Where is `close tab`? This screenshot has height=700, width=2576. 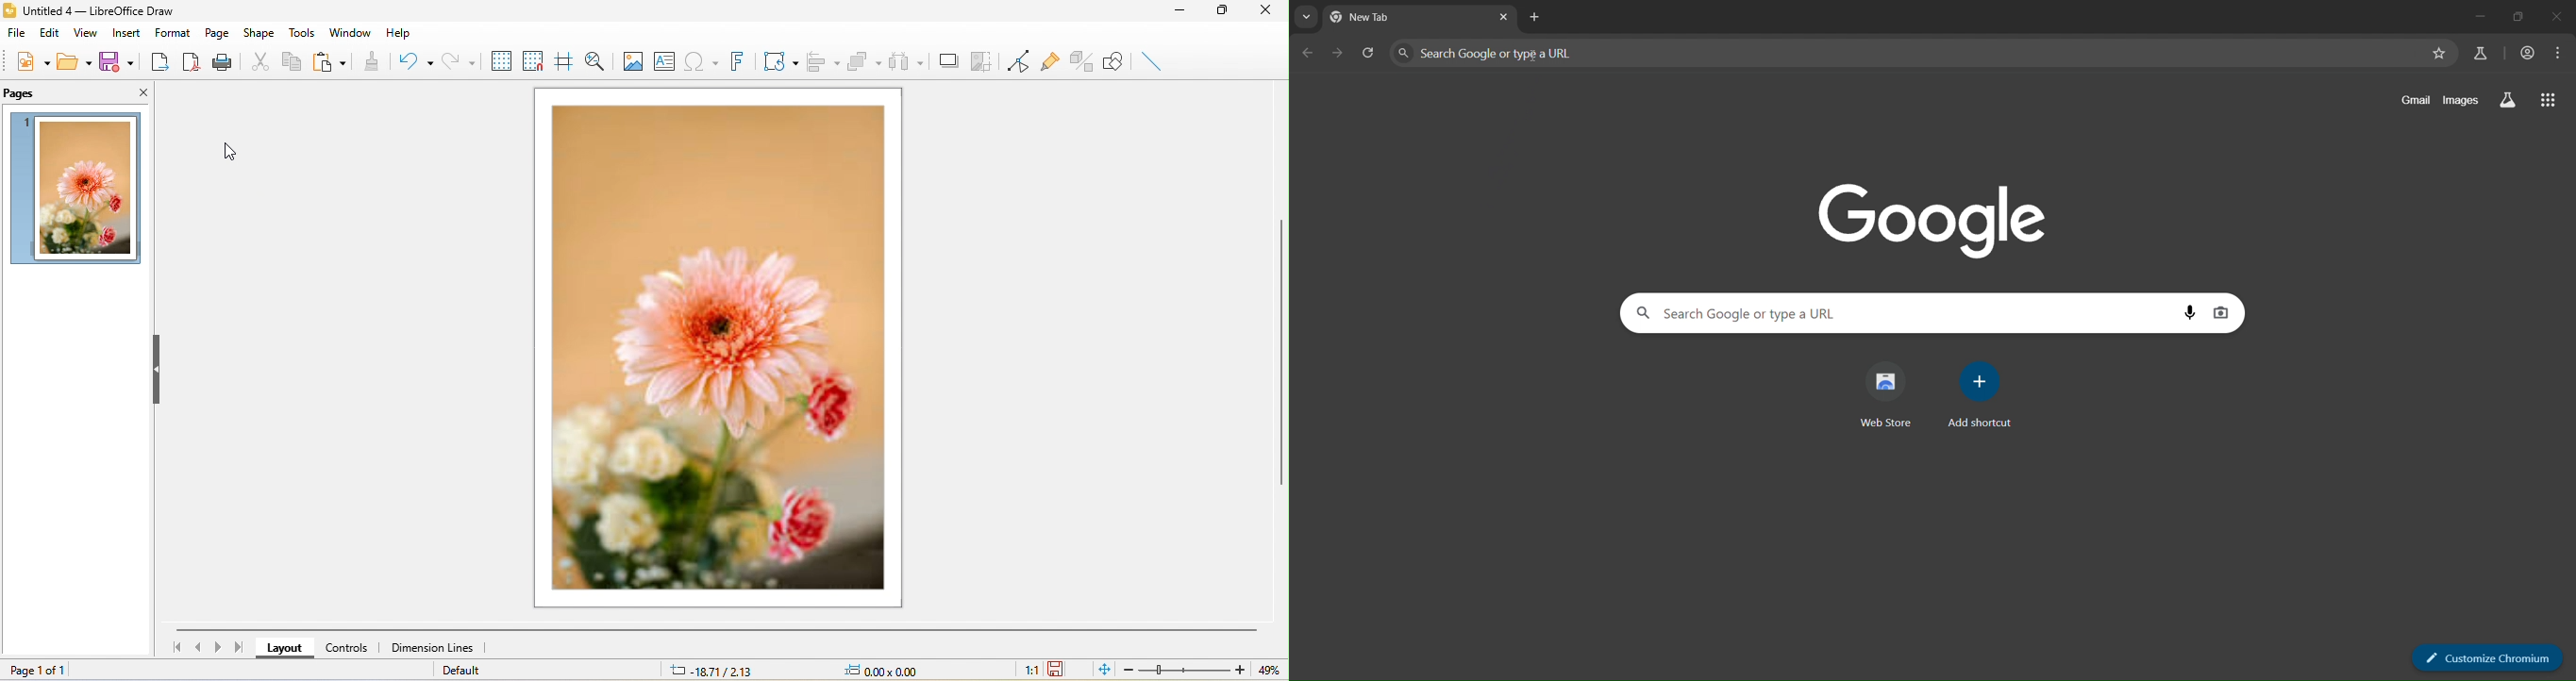 close tab is located at coordinates (1507, 17).